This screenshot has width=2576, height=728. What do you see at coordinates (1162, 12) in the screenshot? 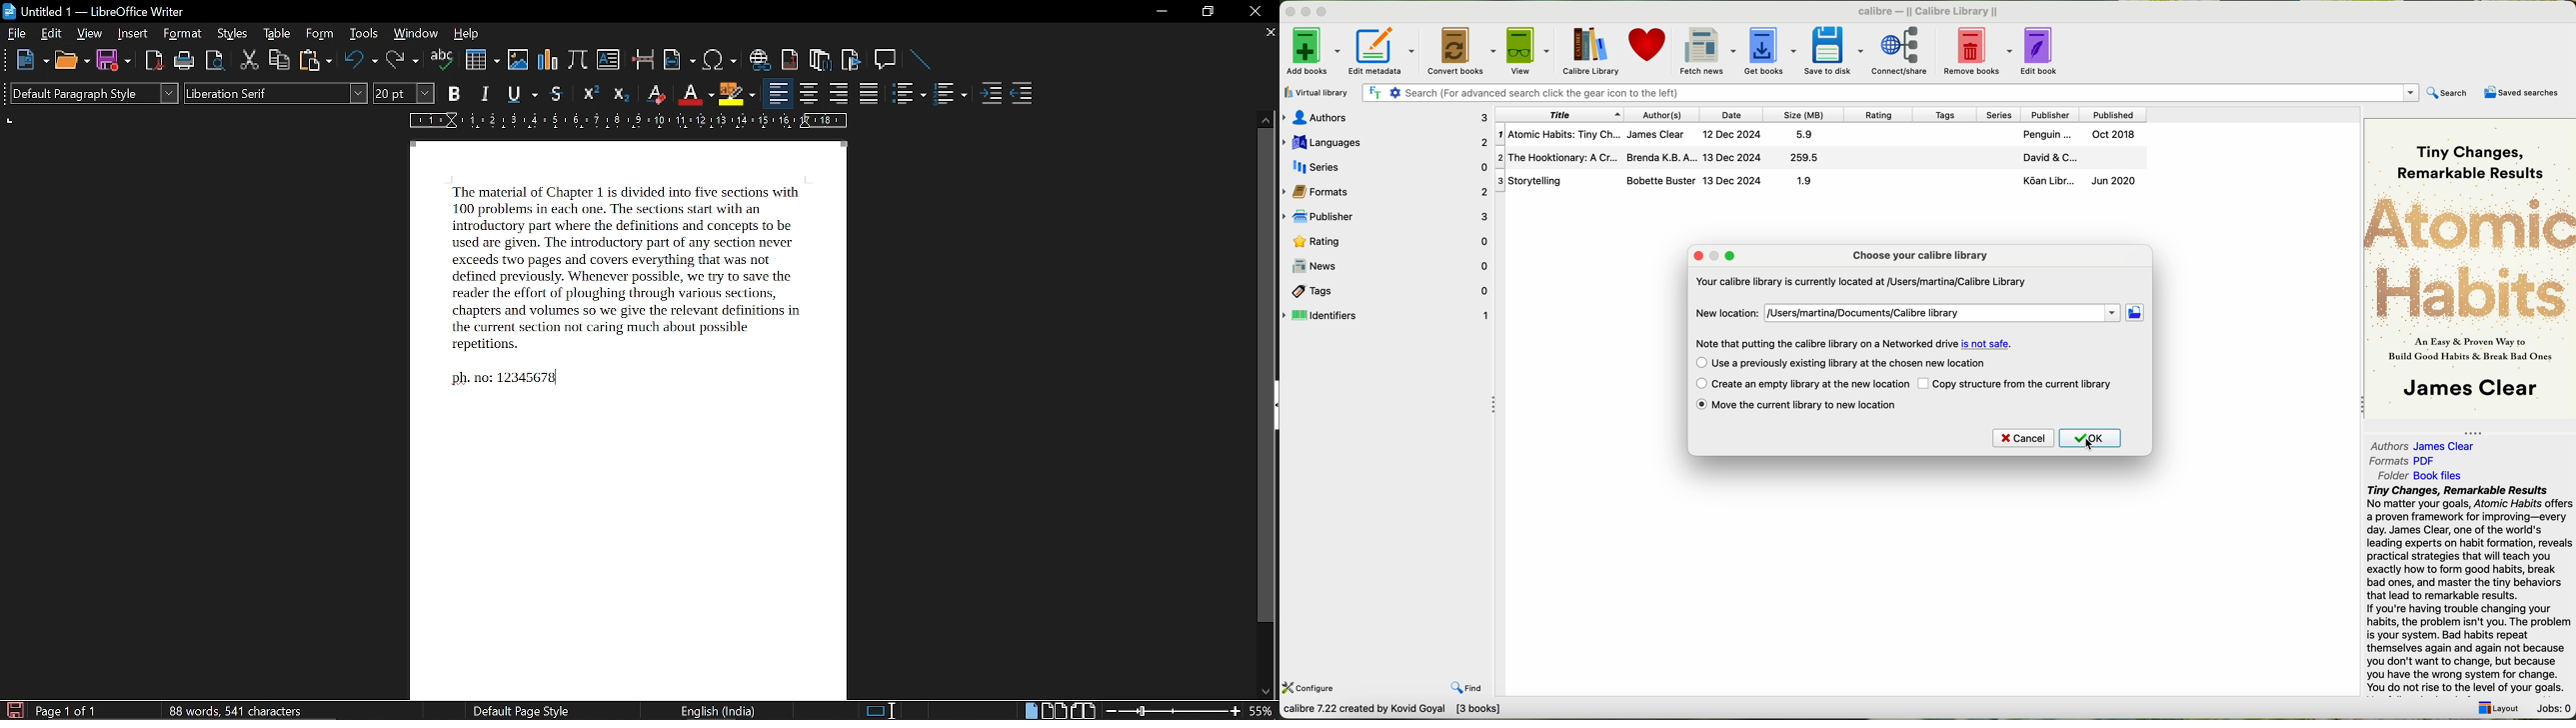
I see `minimize` at bounding box center [1162, 12].